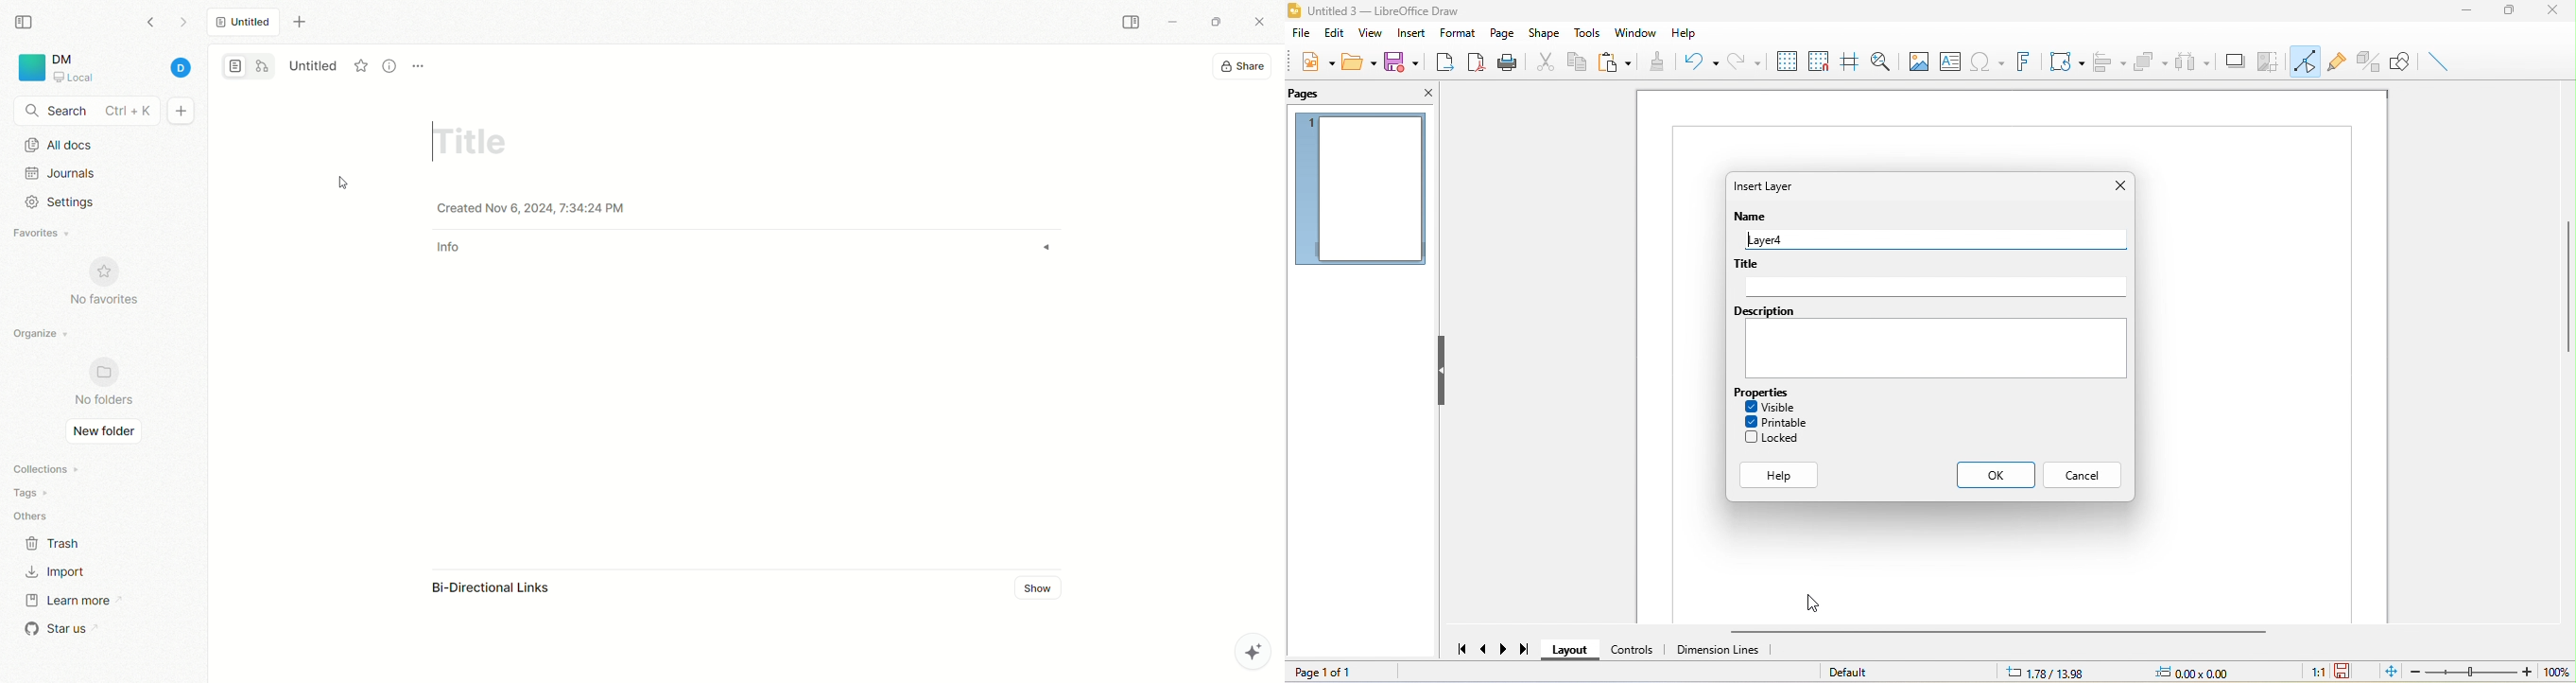 The image size is (2576, 700). Describe the element at coordinates (2063, 61) in the screenshot. I see `transformation` at that location.